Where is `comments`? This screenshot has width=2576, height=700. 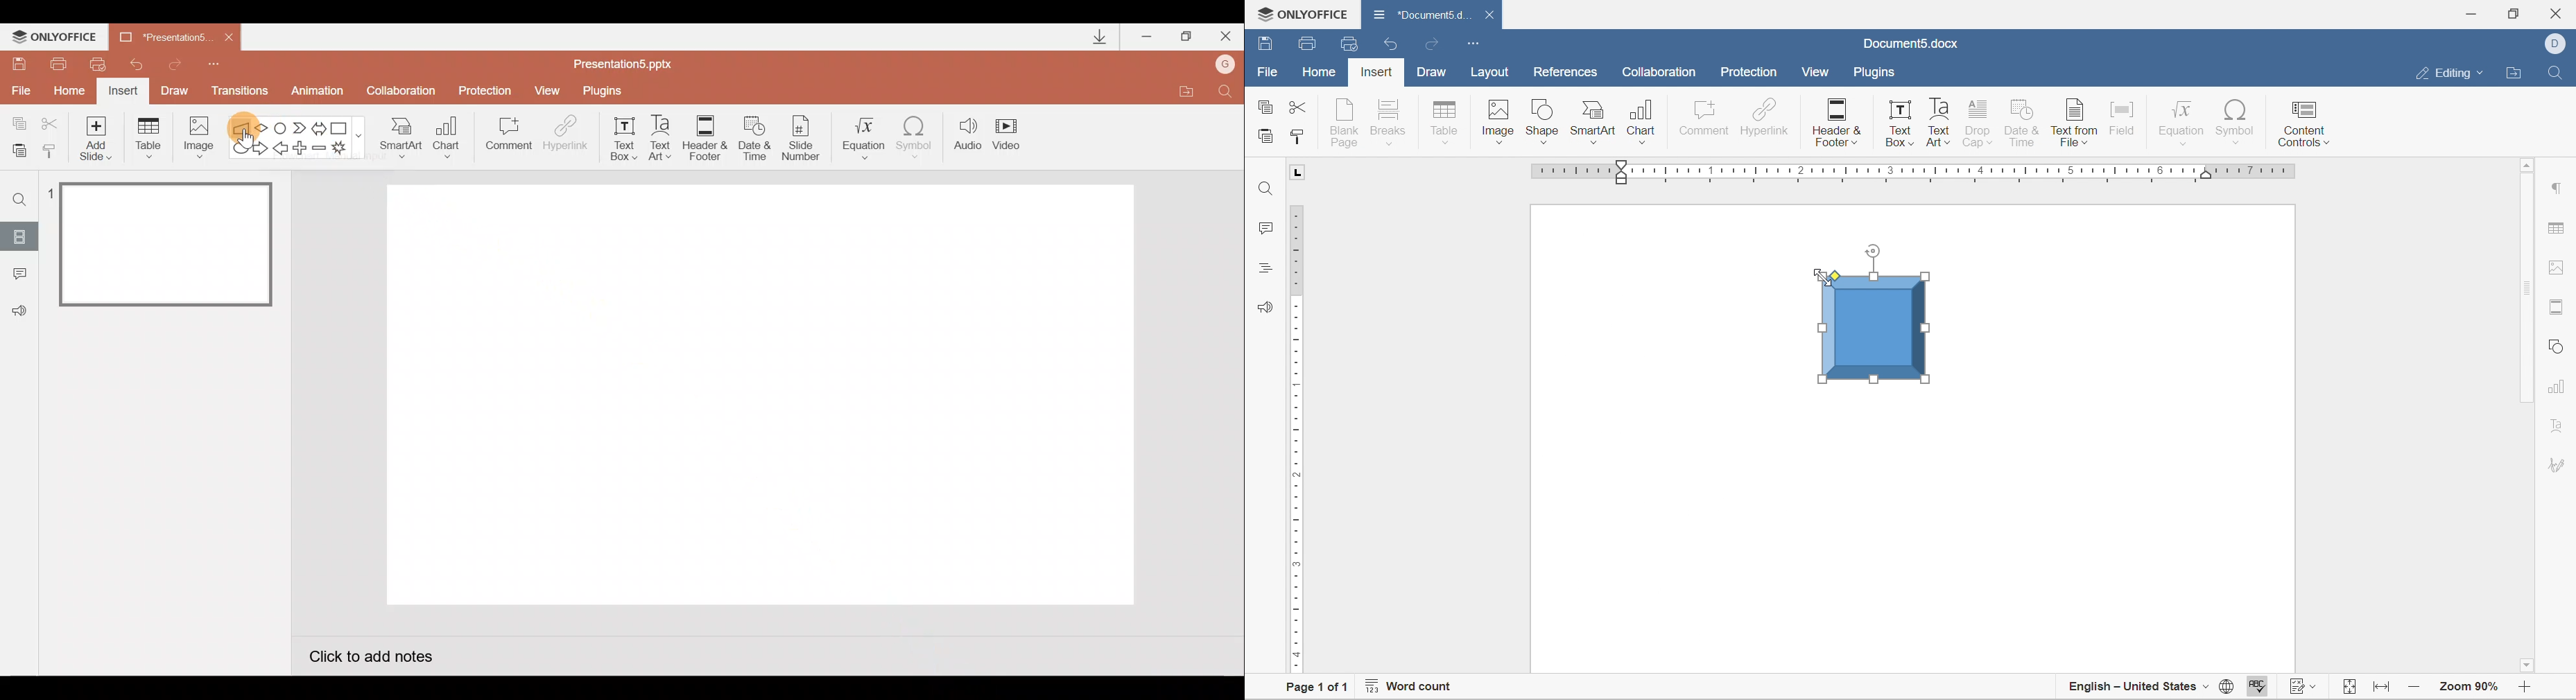 comments is located at coordinates (1265, 230).